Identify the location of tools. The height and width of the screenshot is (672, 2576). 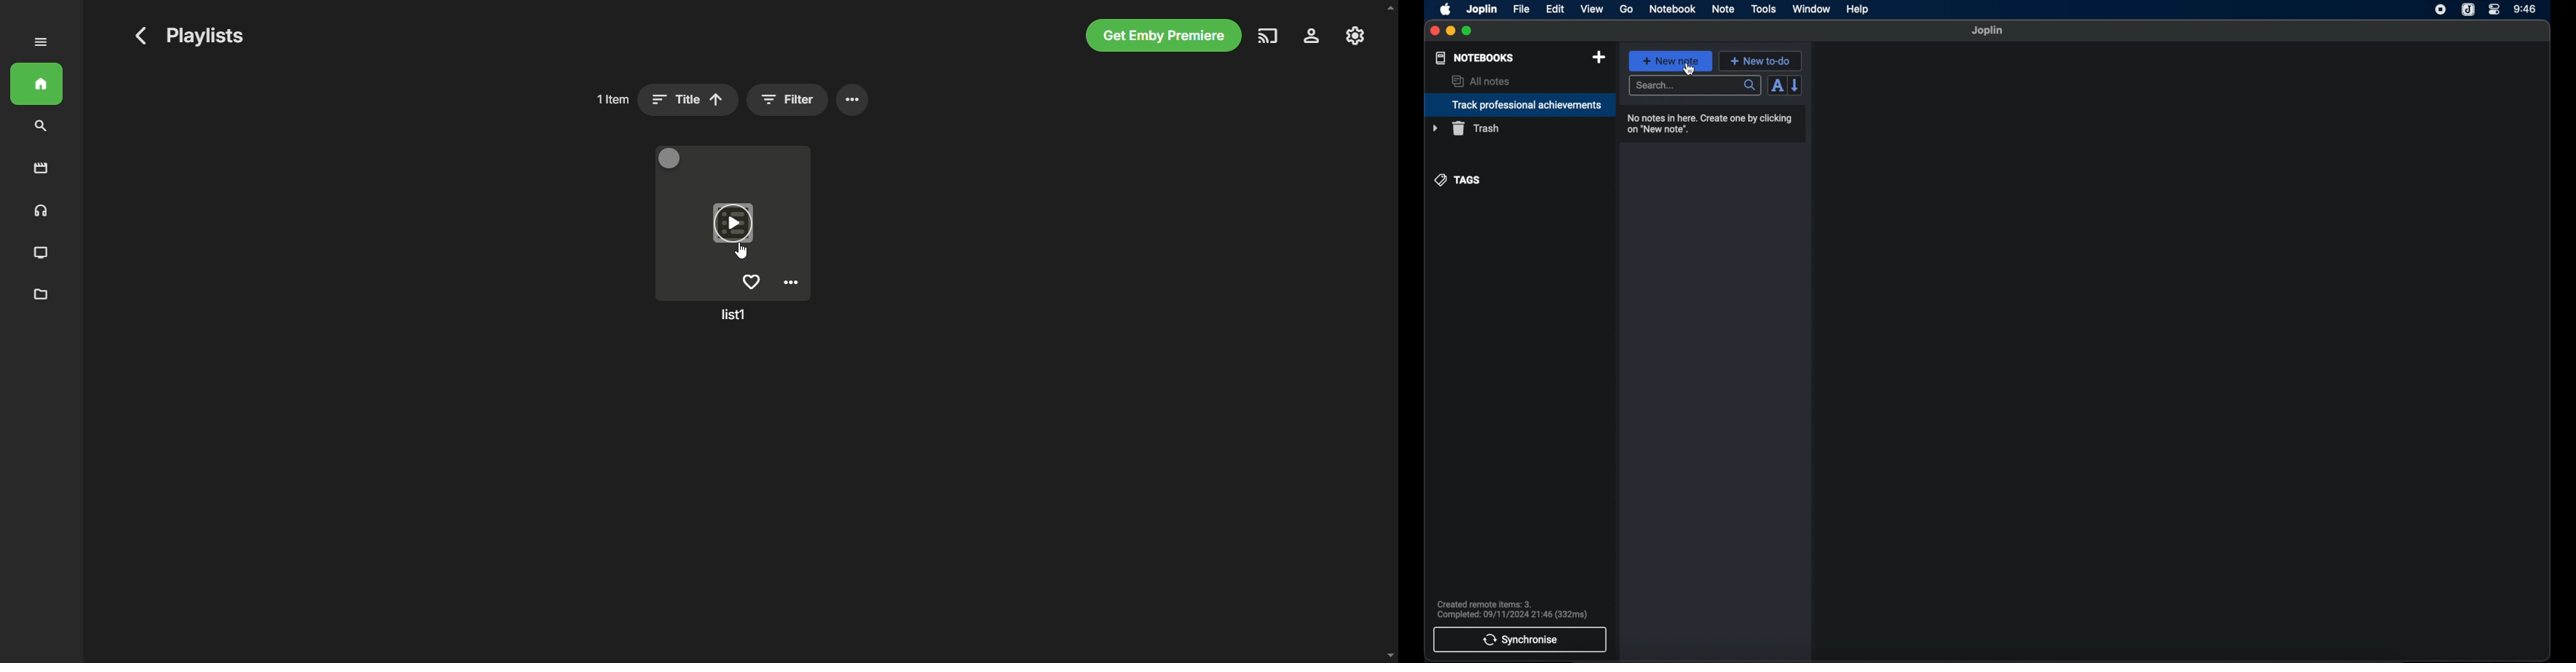
(1764, 9).